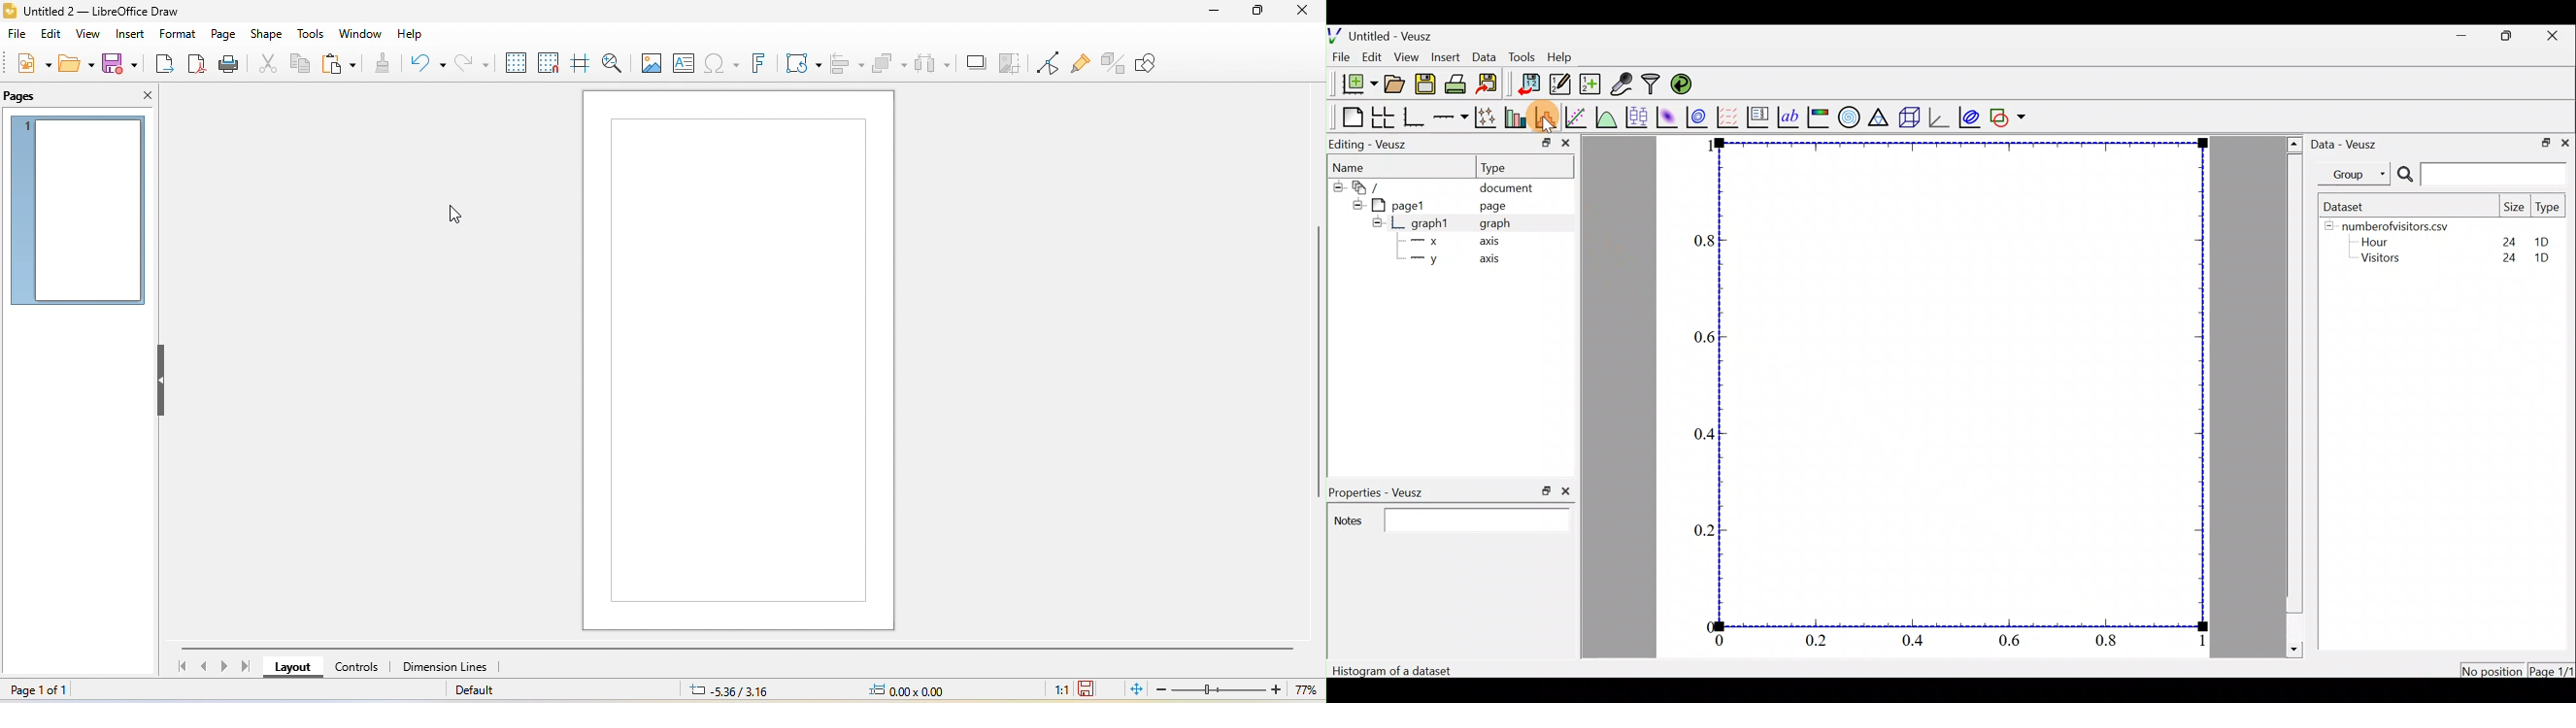 This screenshot has height=728, width=2576. What do you see at coordinates (1941, 117) in the screenshot?
I see `3d graph` at bounding box center [1941, 117].